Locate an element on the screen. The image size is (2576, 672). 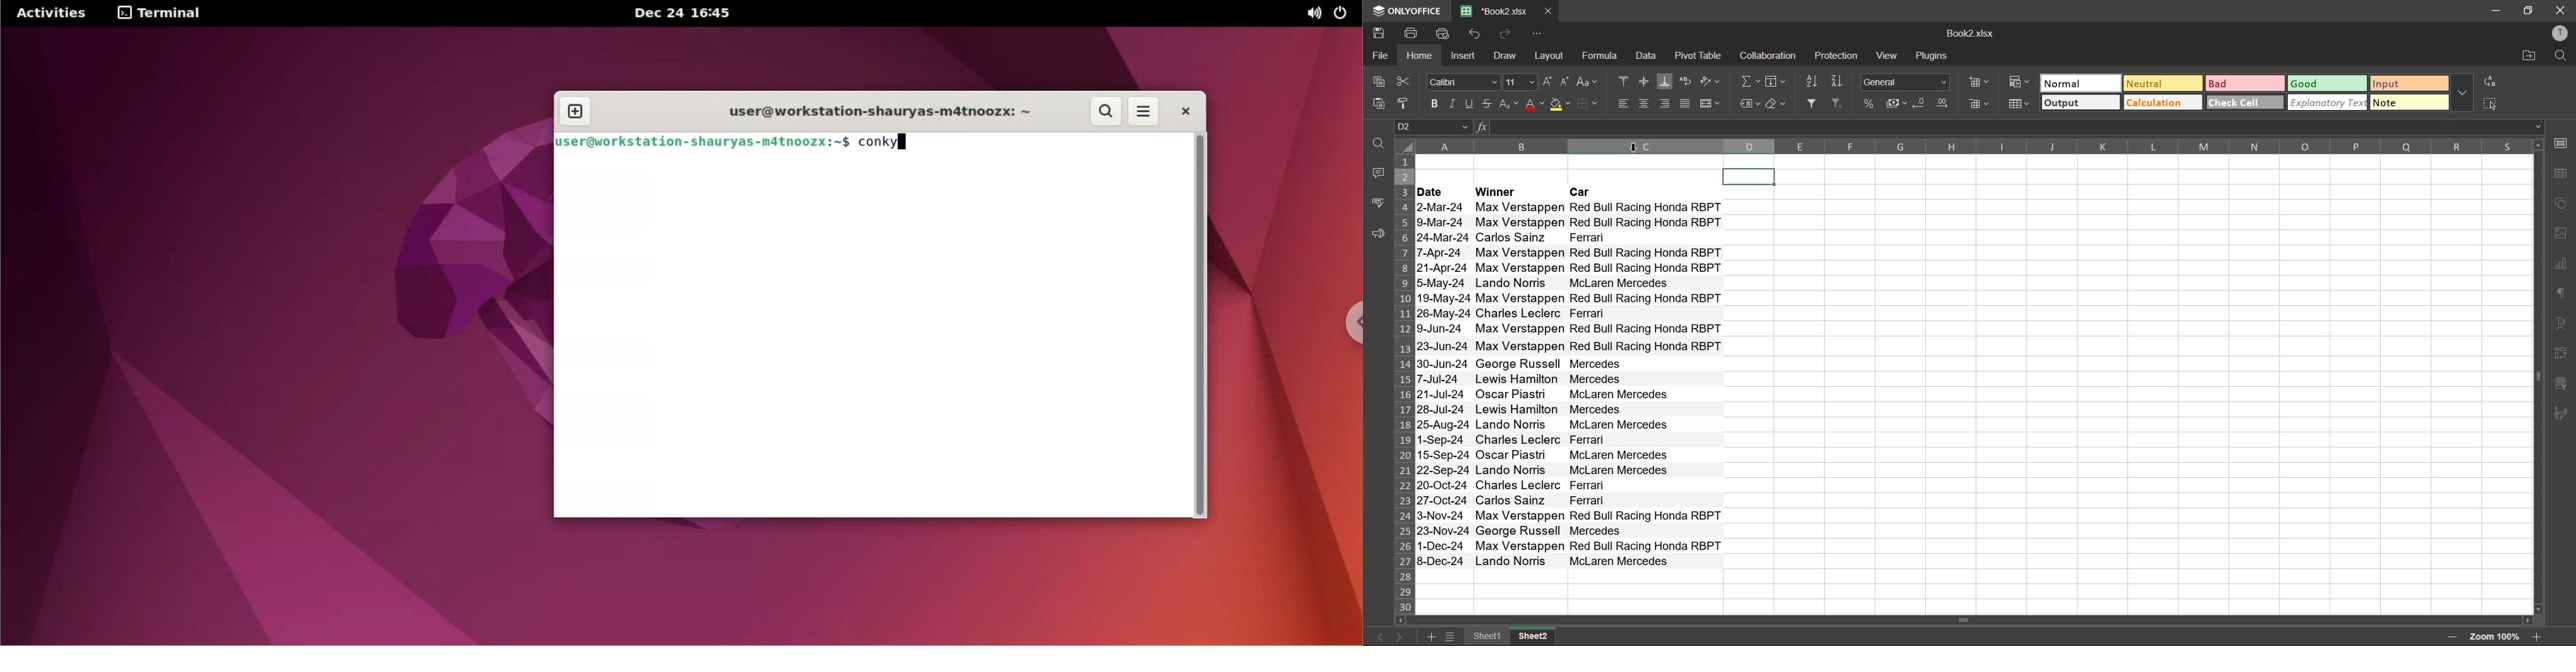
redo is located at coordinates (1511, 35).